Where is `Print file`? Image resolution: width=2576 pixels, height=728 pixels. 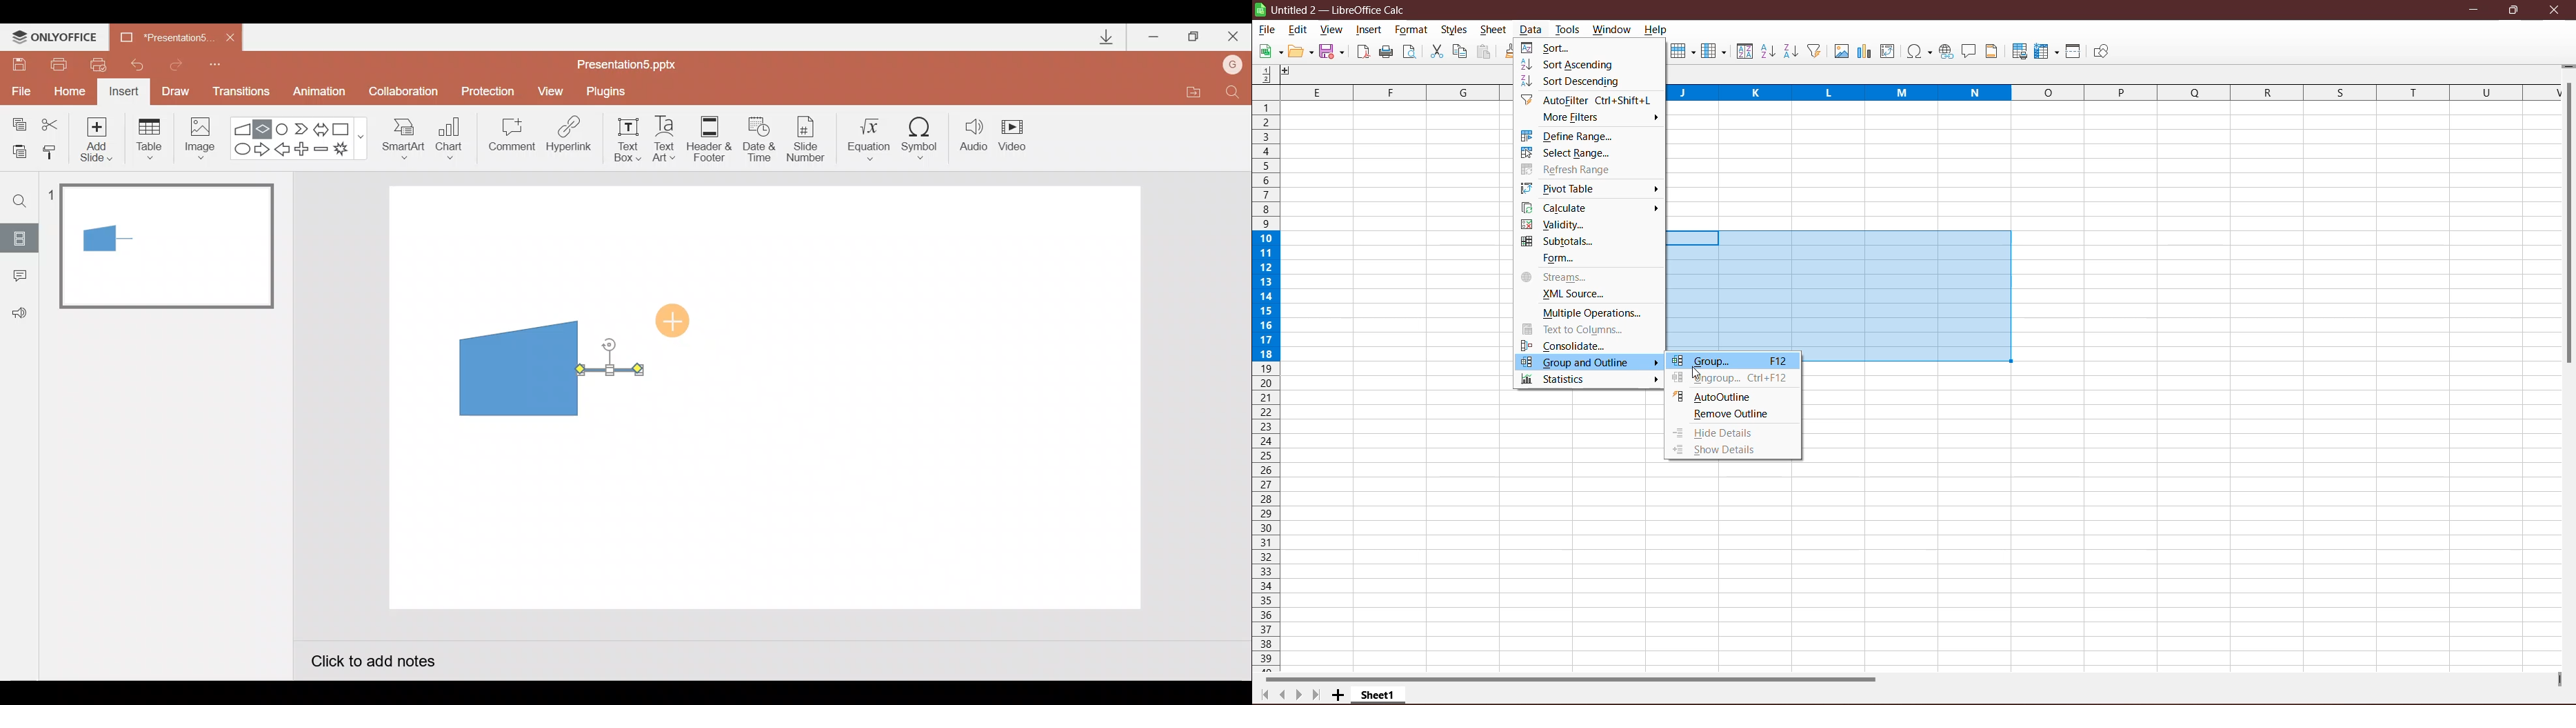 Print file is located at coordinates (56, 63).